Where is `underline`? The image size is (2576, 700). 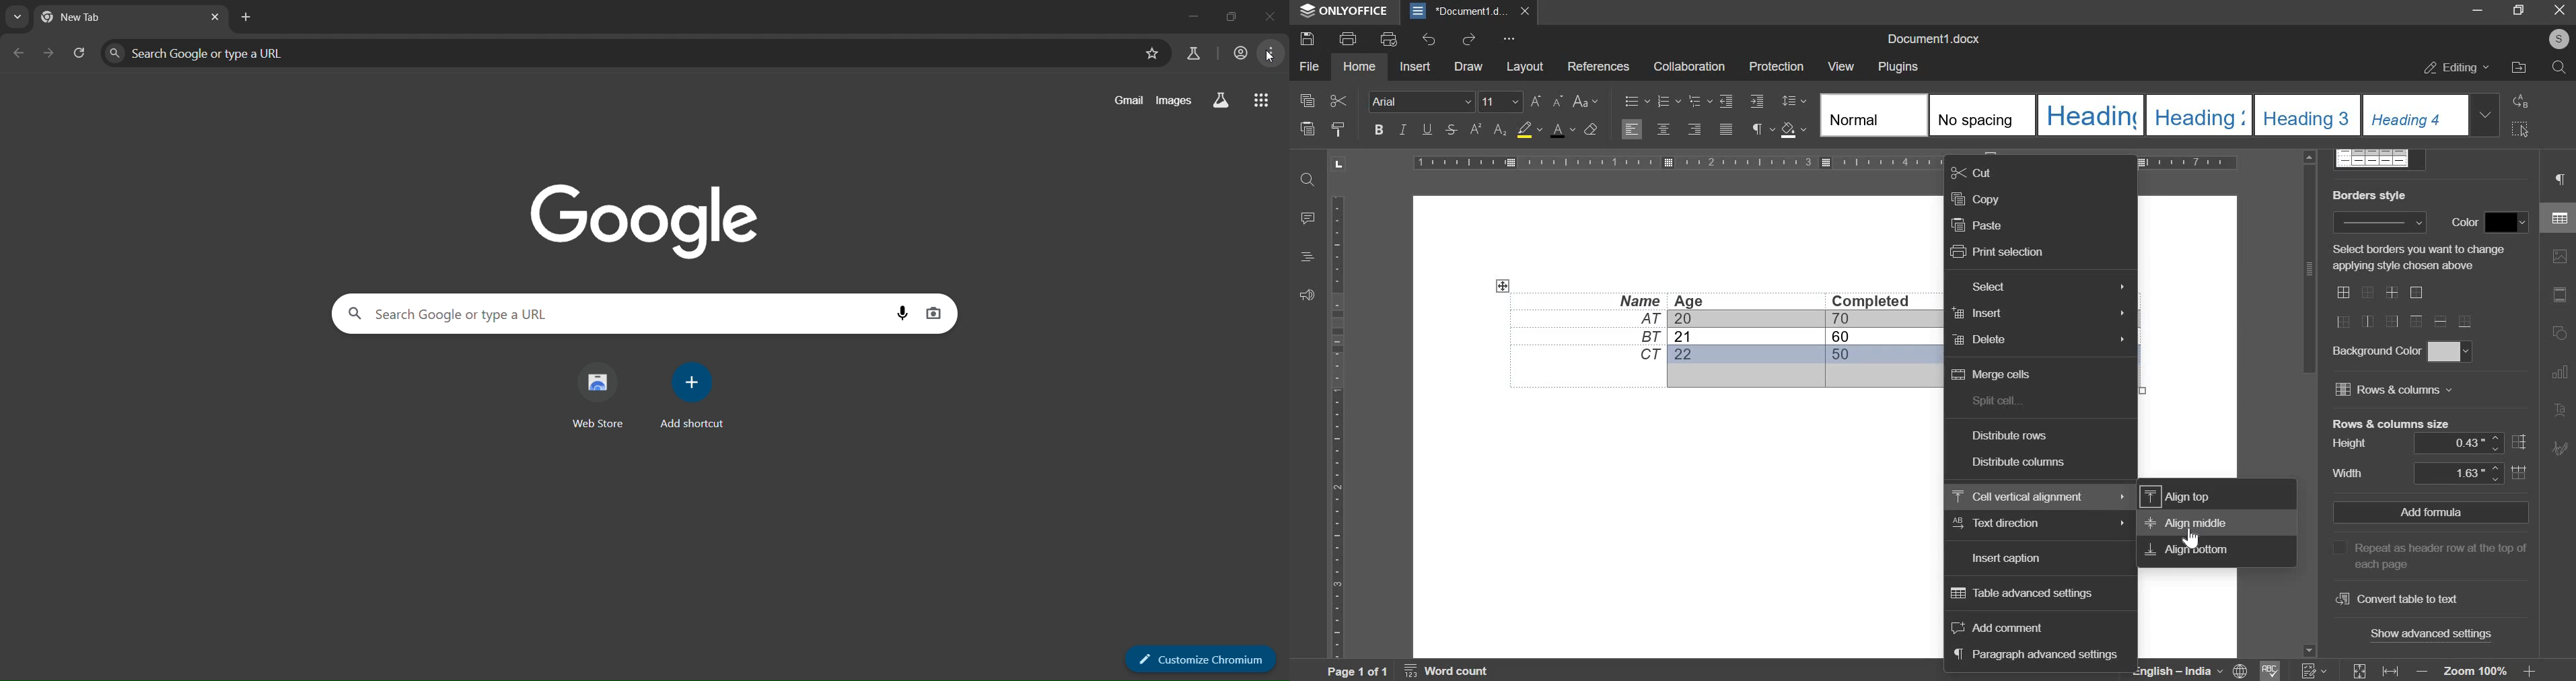 underline is located at coordinates (1425, 129).